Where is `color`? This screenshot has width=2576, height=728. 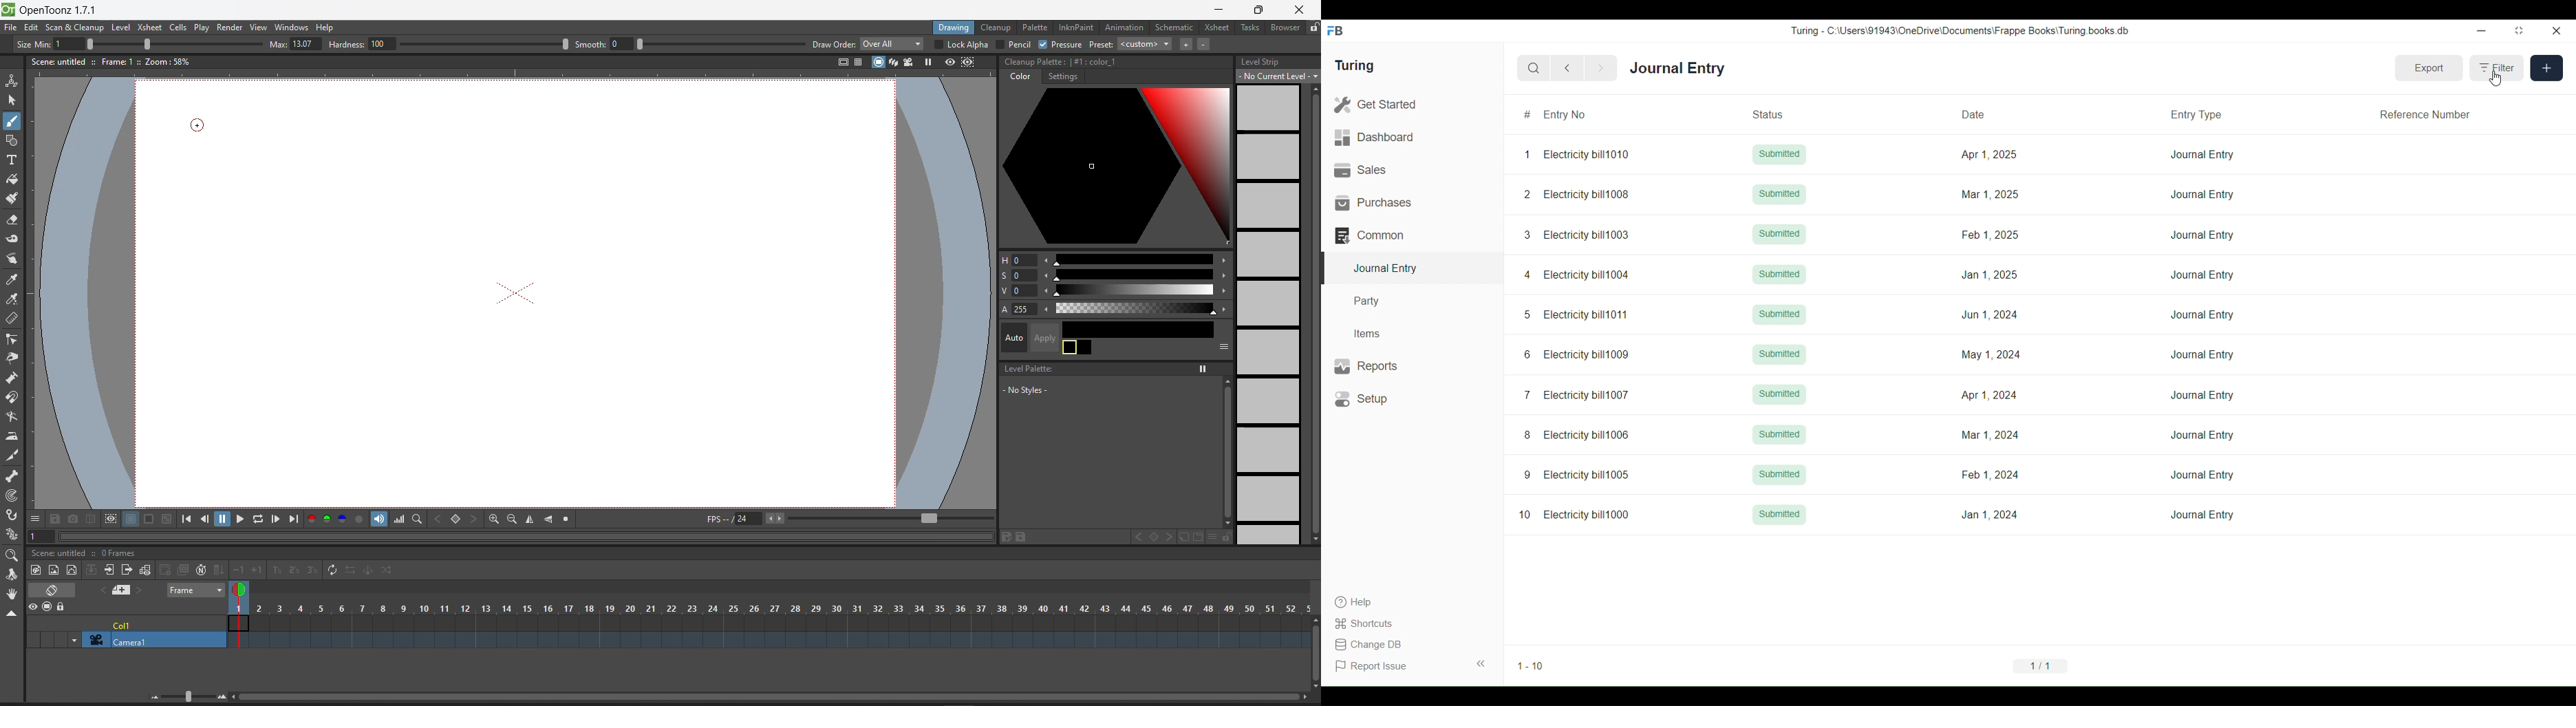 color is located at coordinates (1020, 76).